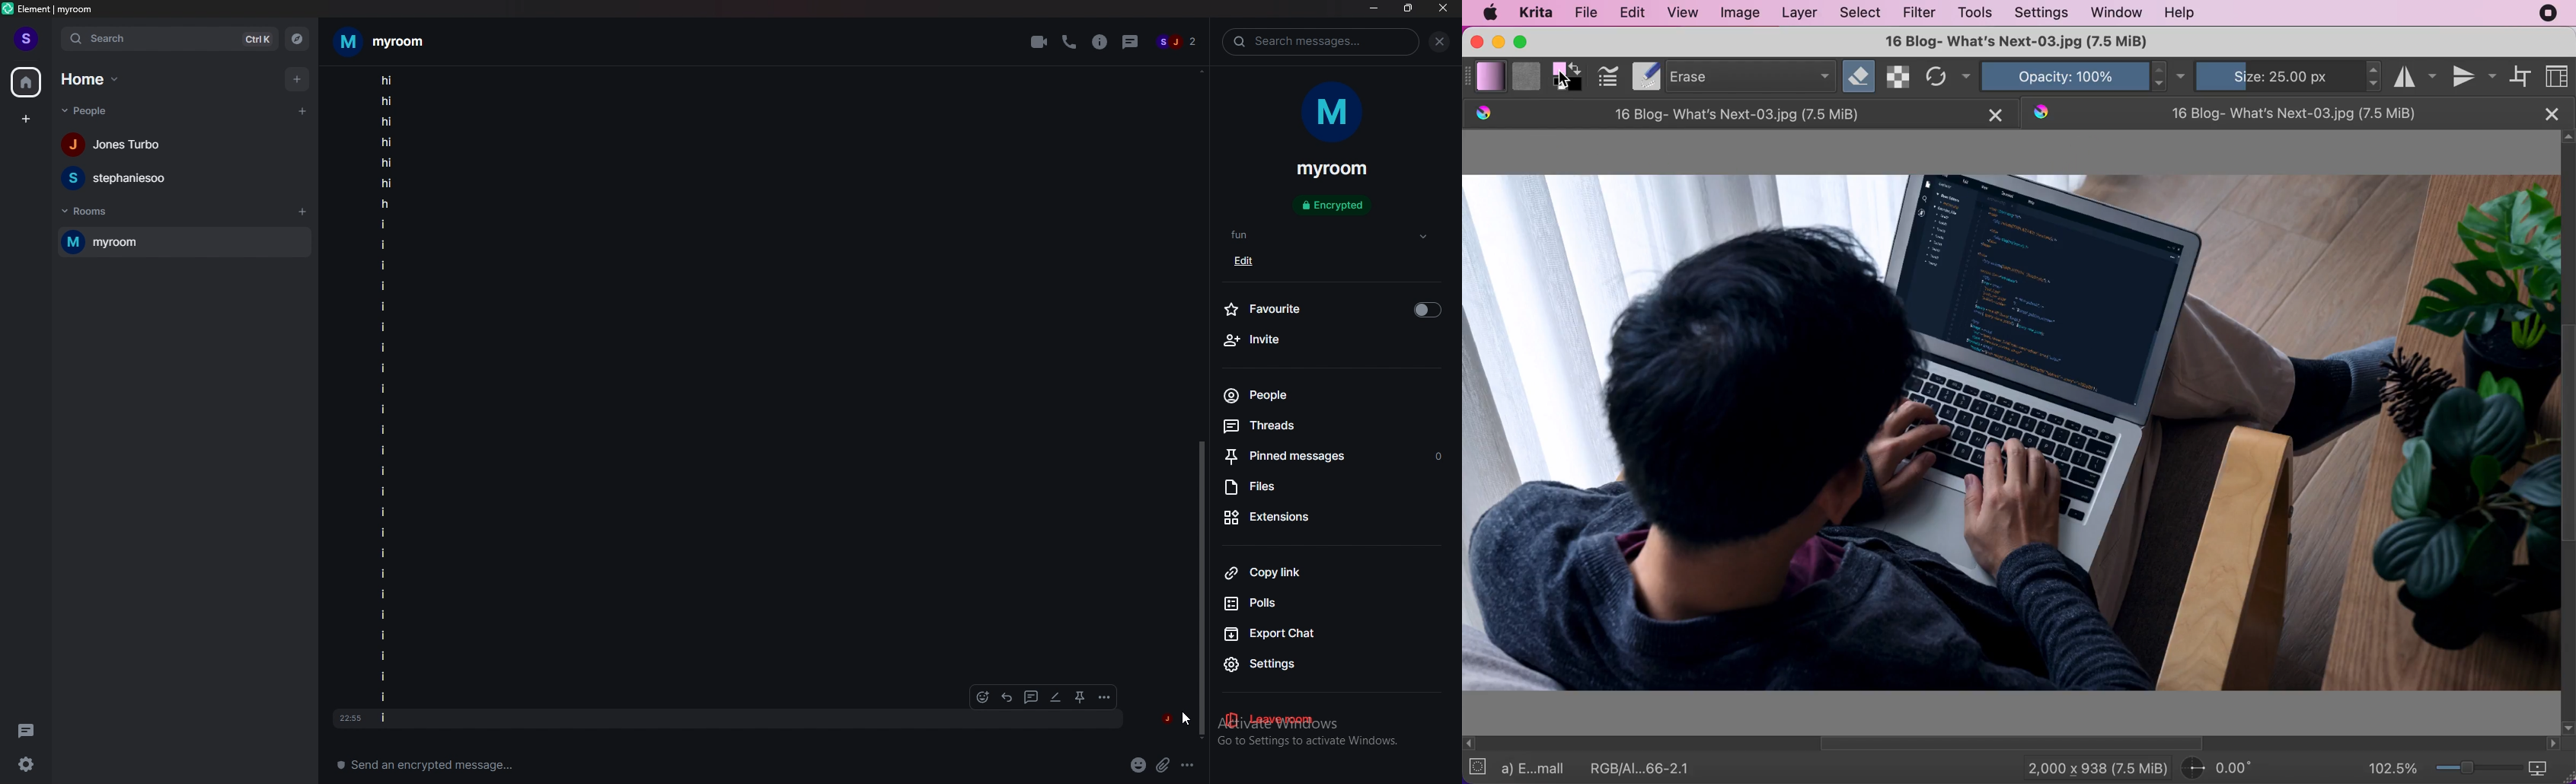 This screenshot has height=784, width=2576. Describe the element at coordinates (1374, 9) in the screenshot. I see `minimize` at that location.